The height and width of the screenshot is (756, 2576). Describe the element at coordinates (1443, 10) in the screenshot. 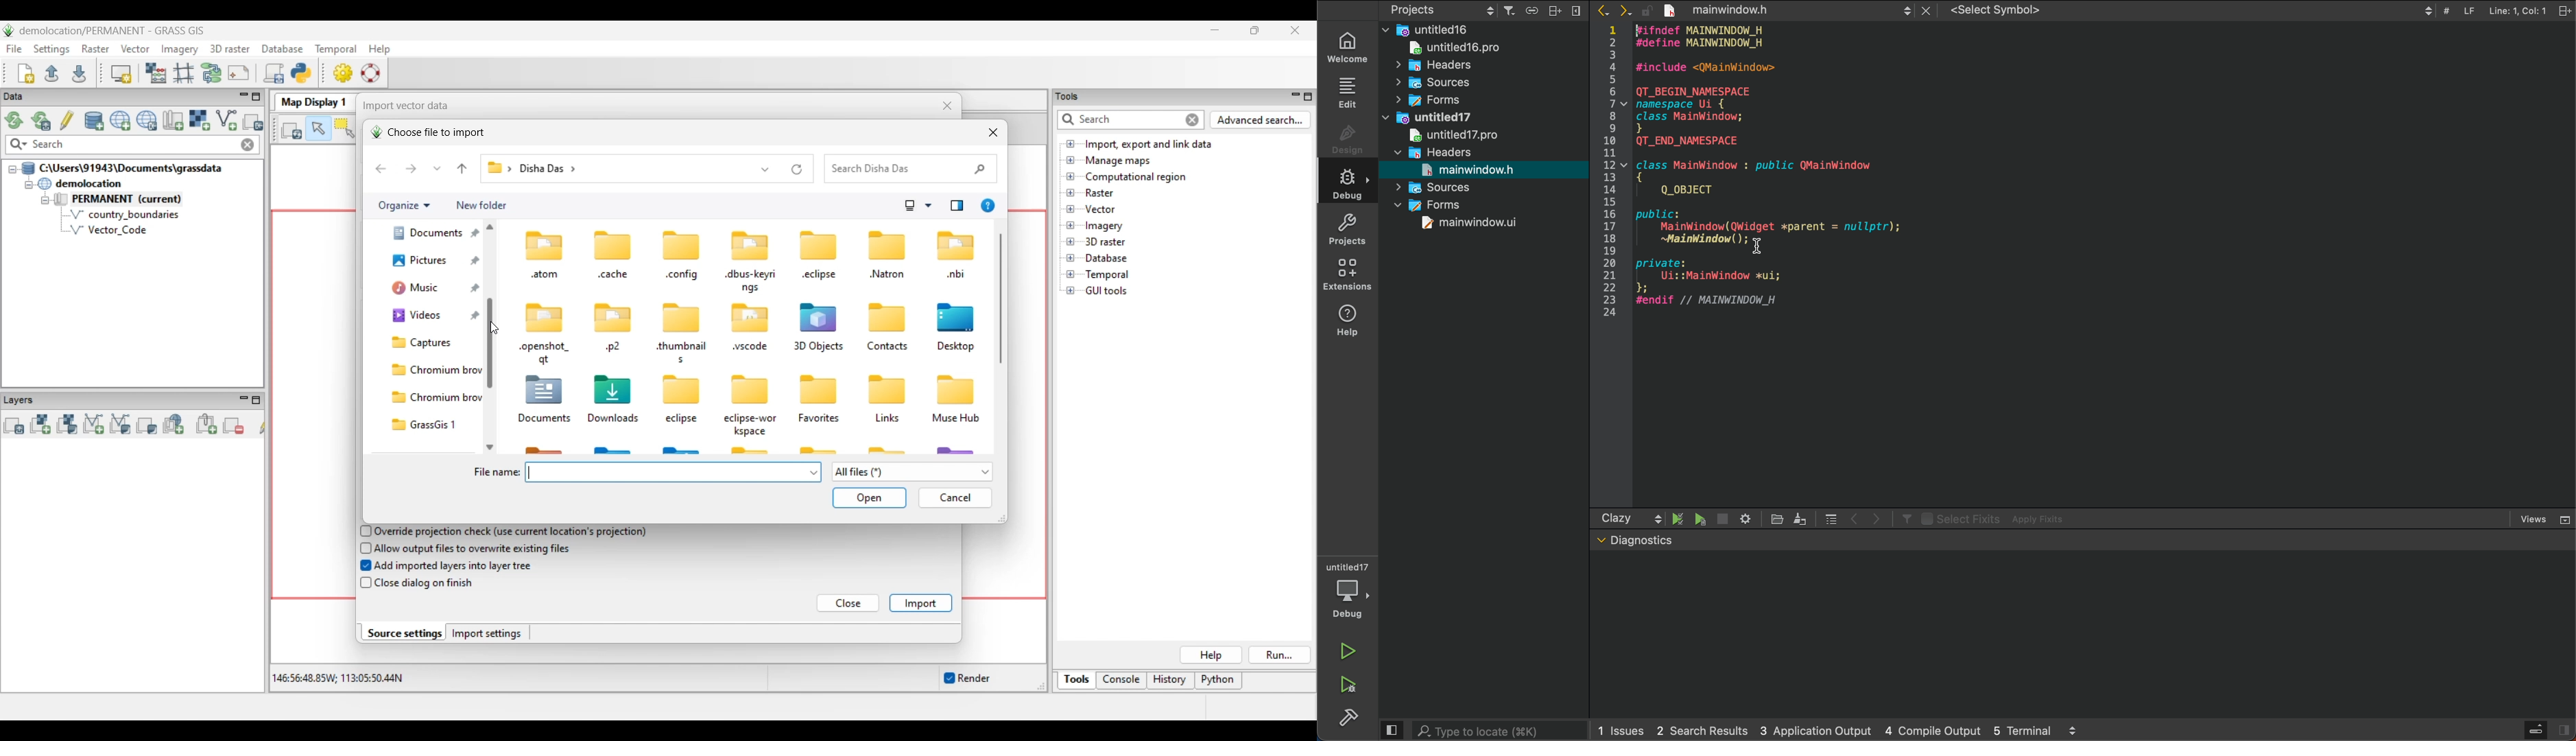

I see `project settings` at that location.